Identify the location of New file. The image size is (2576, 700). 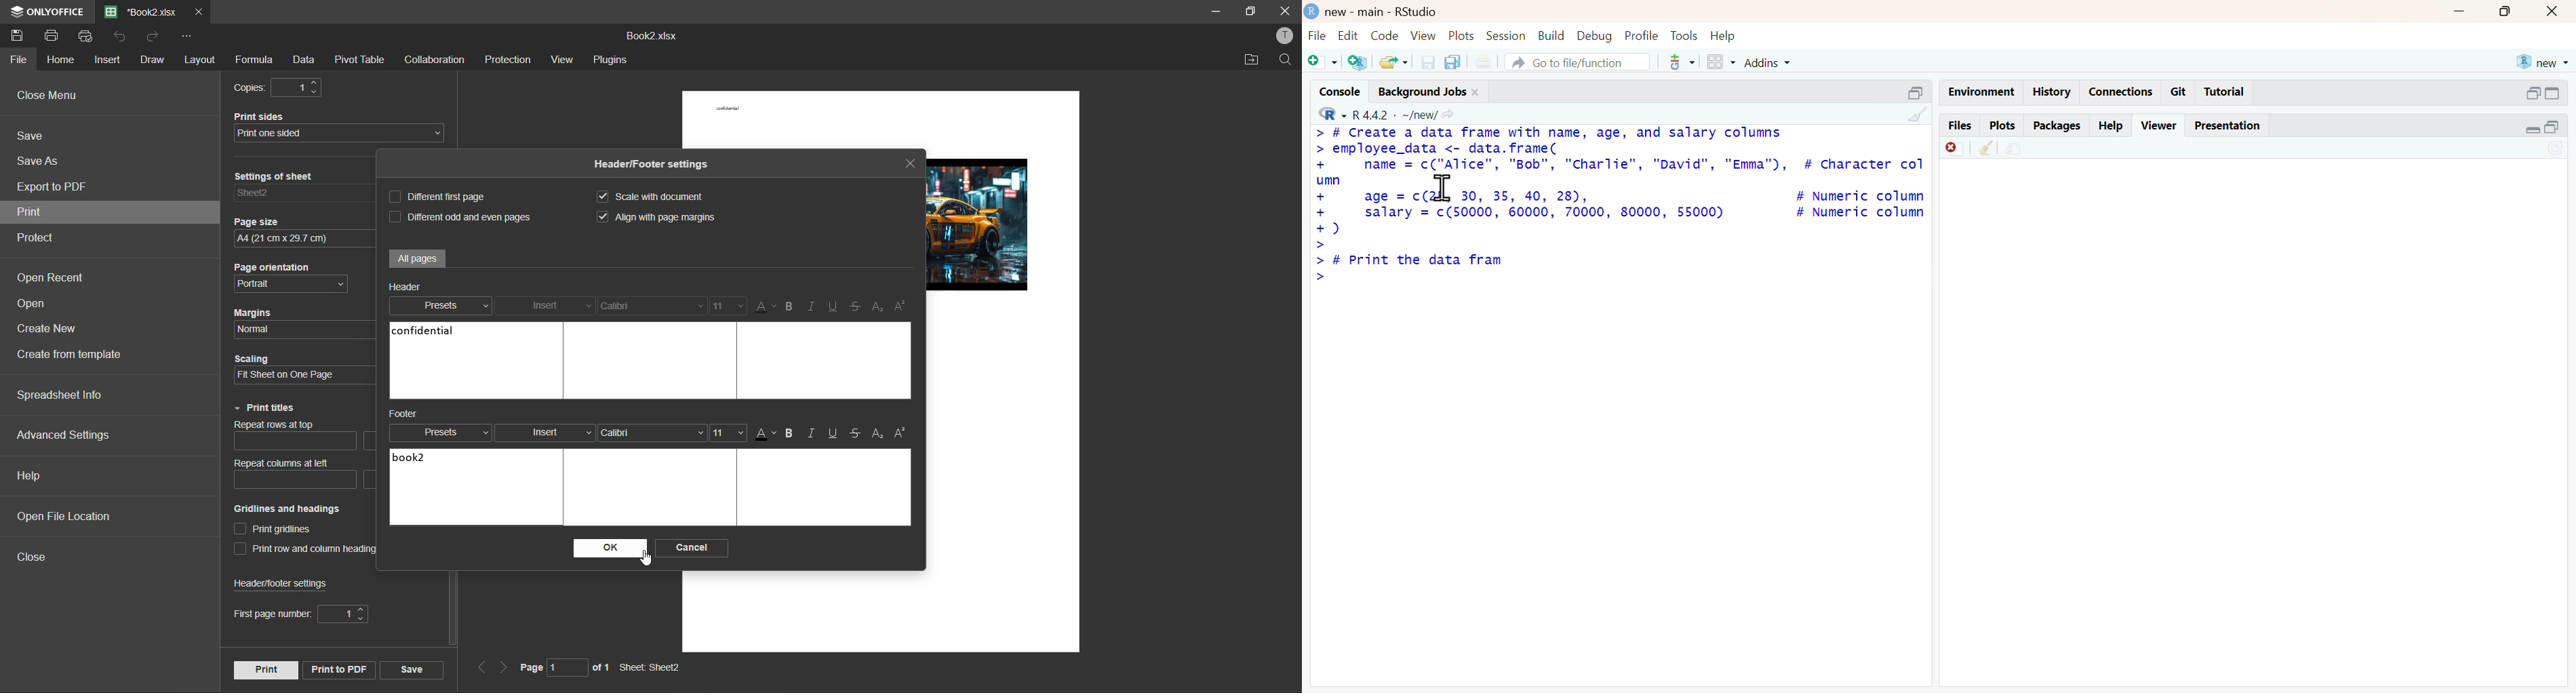
(1321, 64).